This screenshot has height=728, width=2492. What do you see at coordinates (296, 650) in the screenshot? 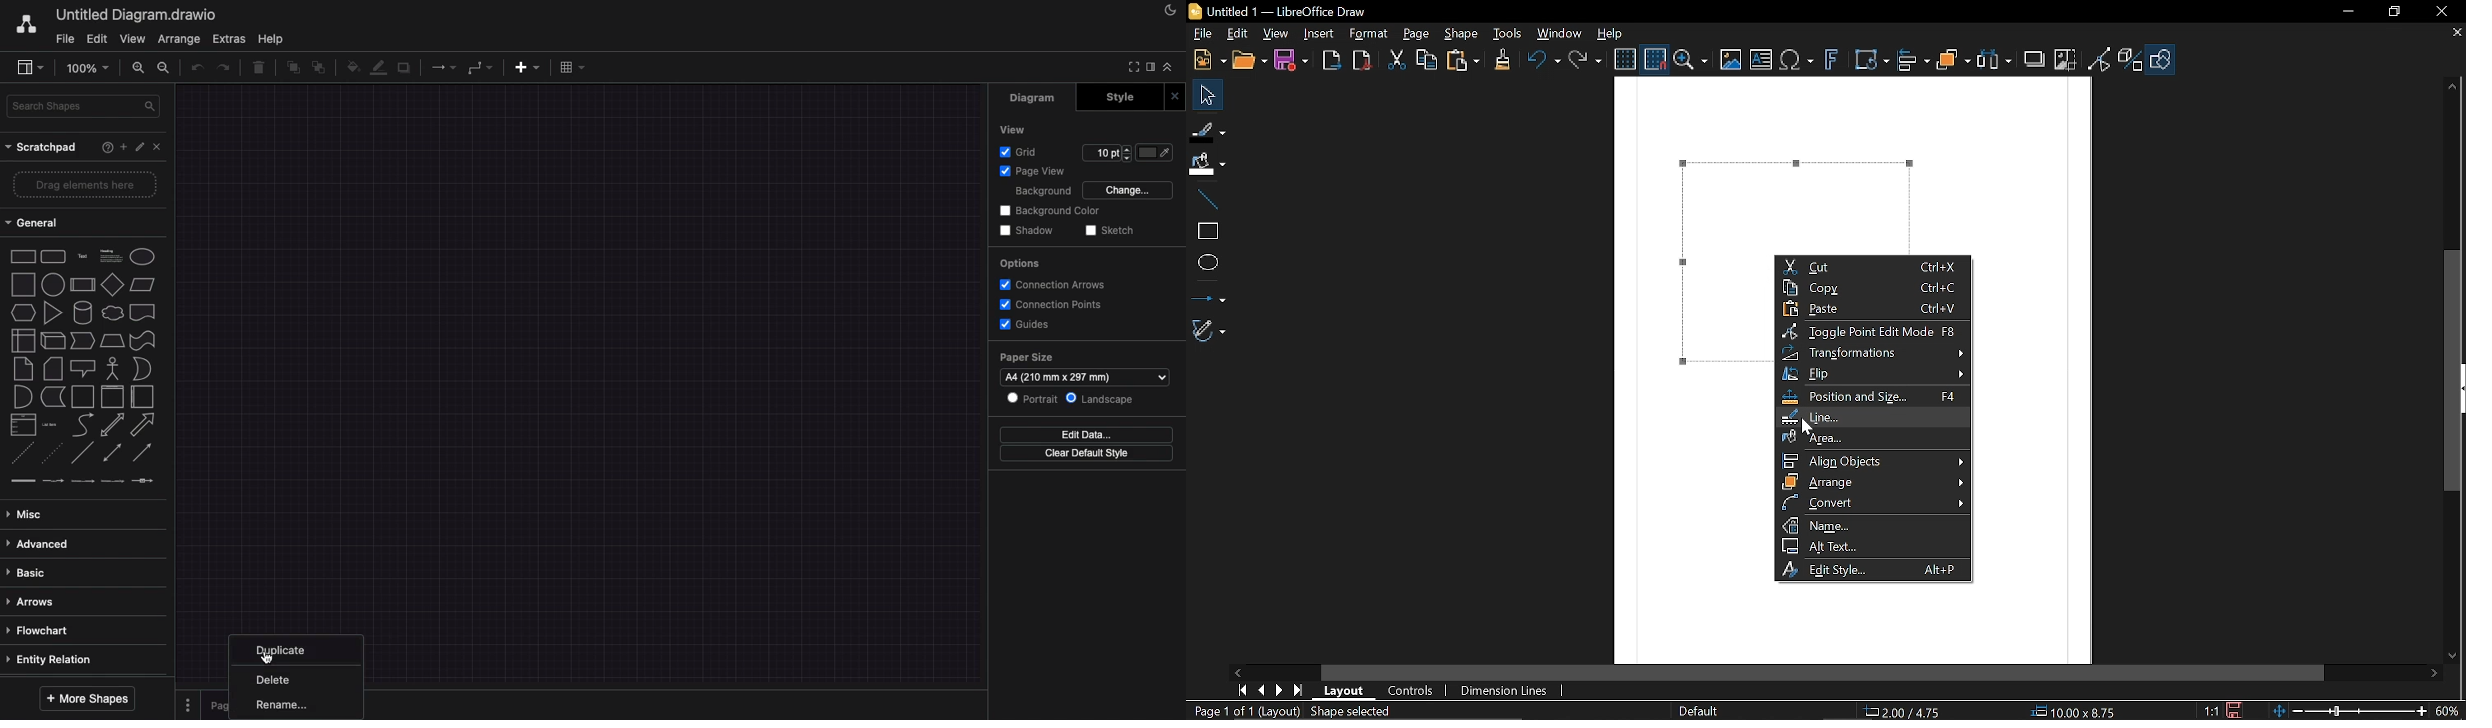
I see `duplicate` at bounding box center [296, 650].